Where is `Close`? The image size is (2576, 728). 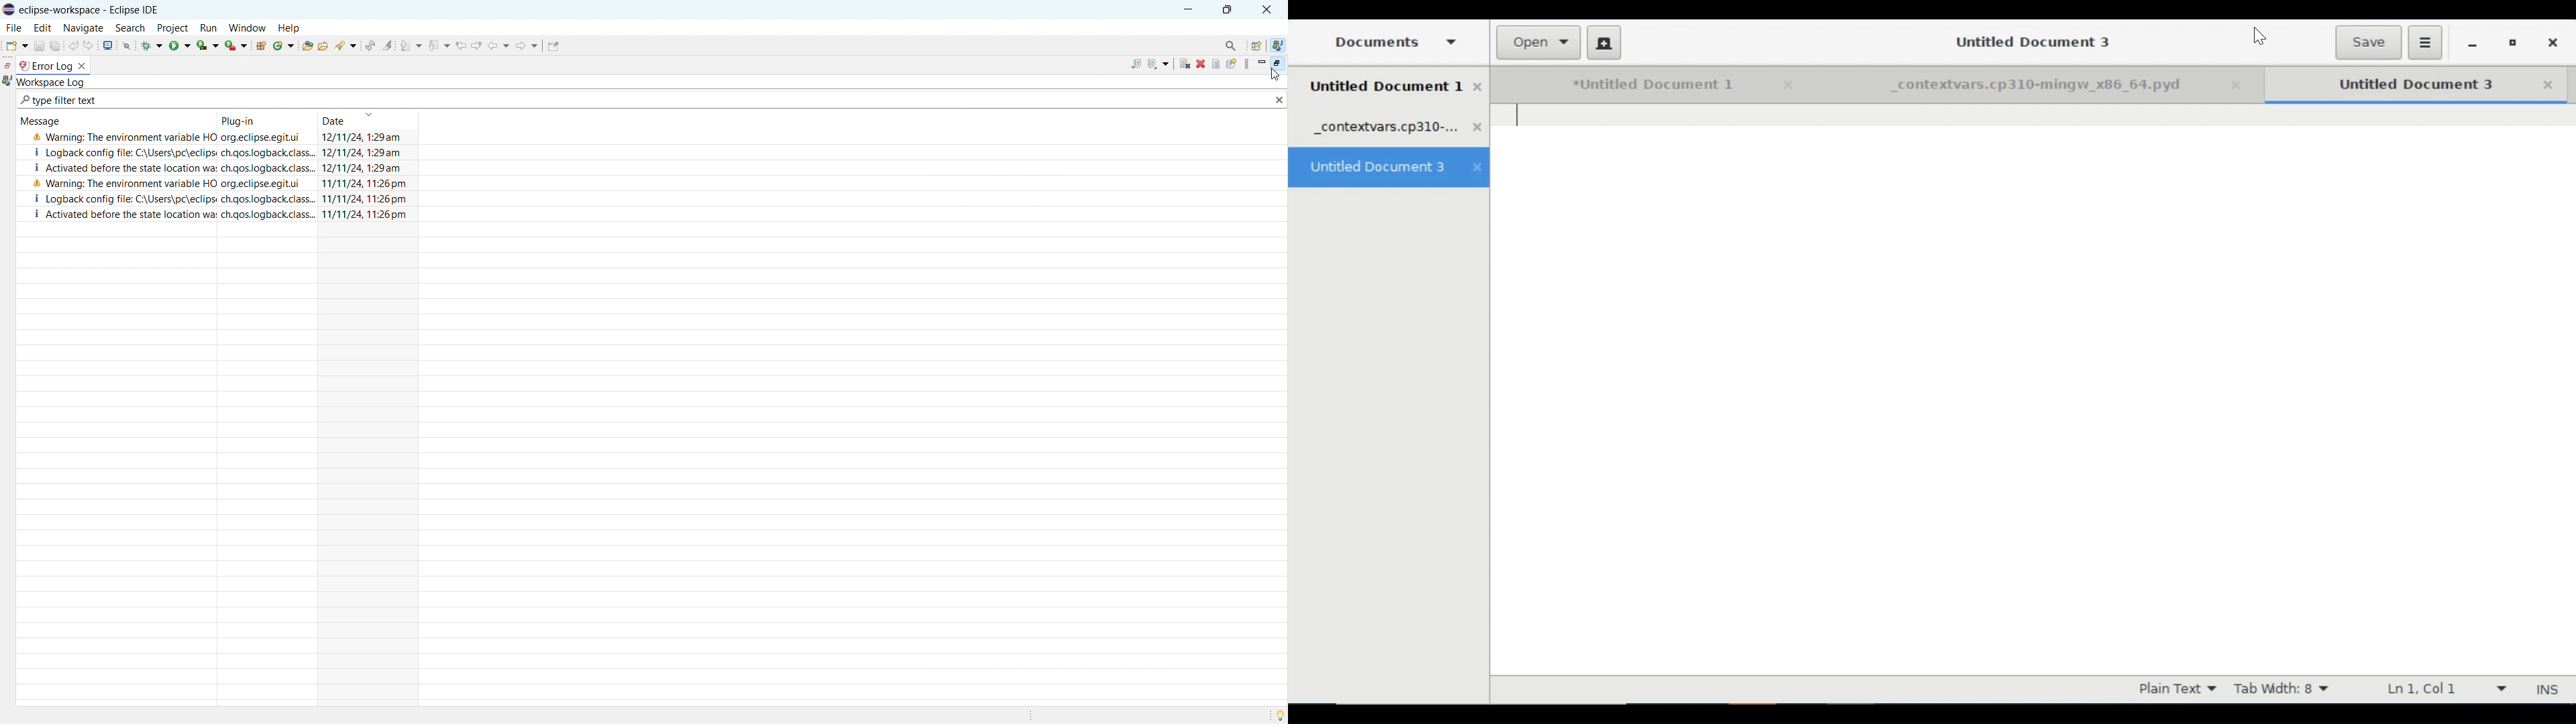 Close is located at coordinates (1785, 85).